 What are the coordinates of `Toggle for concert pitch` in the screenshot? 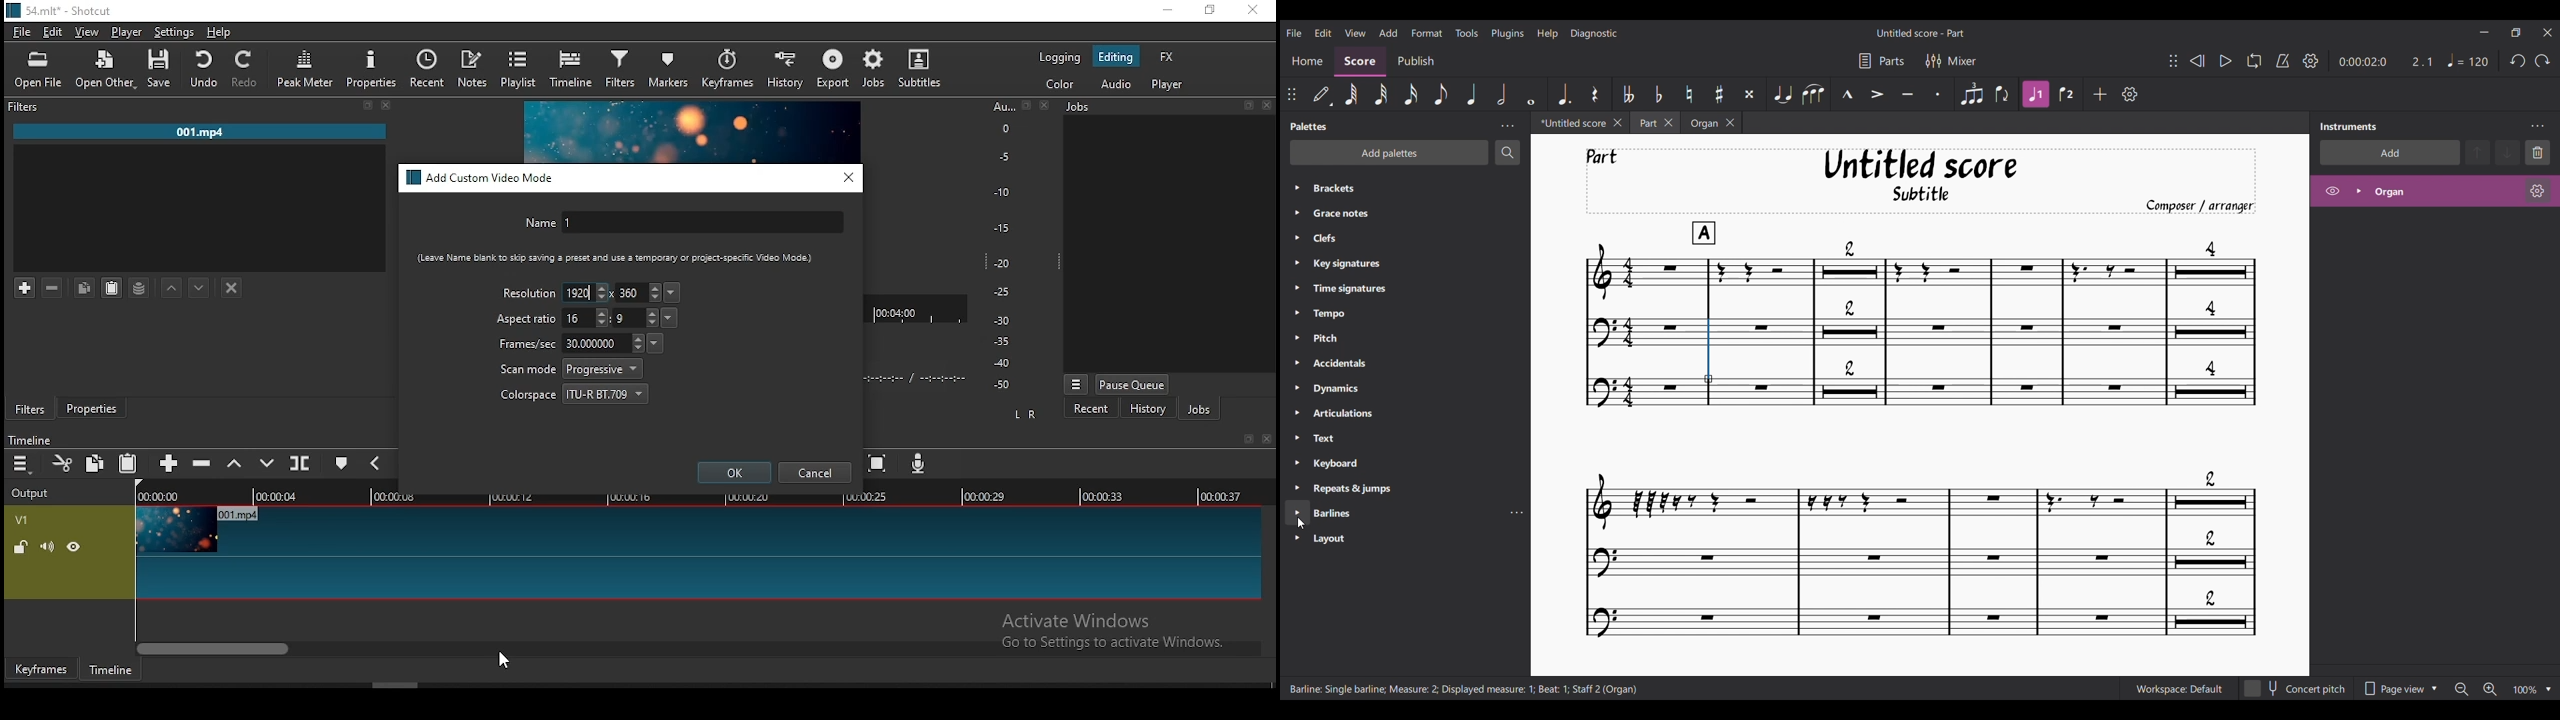 It's located at (2296, 689).